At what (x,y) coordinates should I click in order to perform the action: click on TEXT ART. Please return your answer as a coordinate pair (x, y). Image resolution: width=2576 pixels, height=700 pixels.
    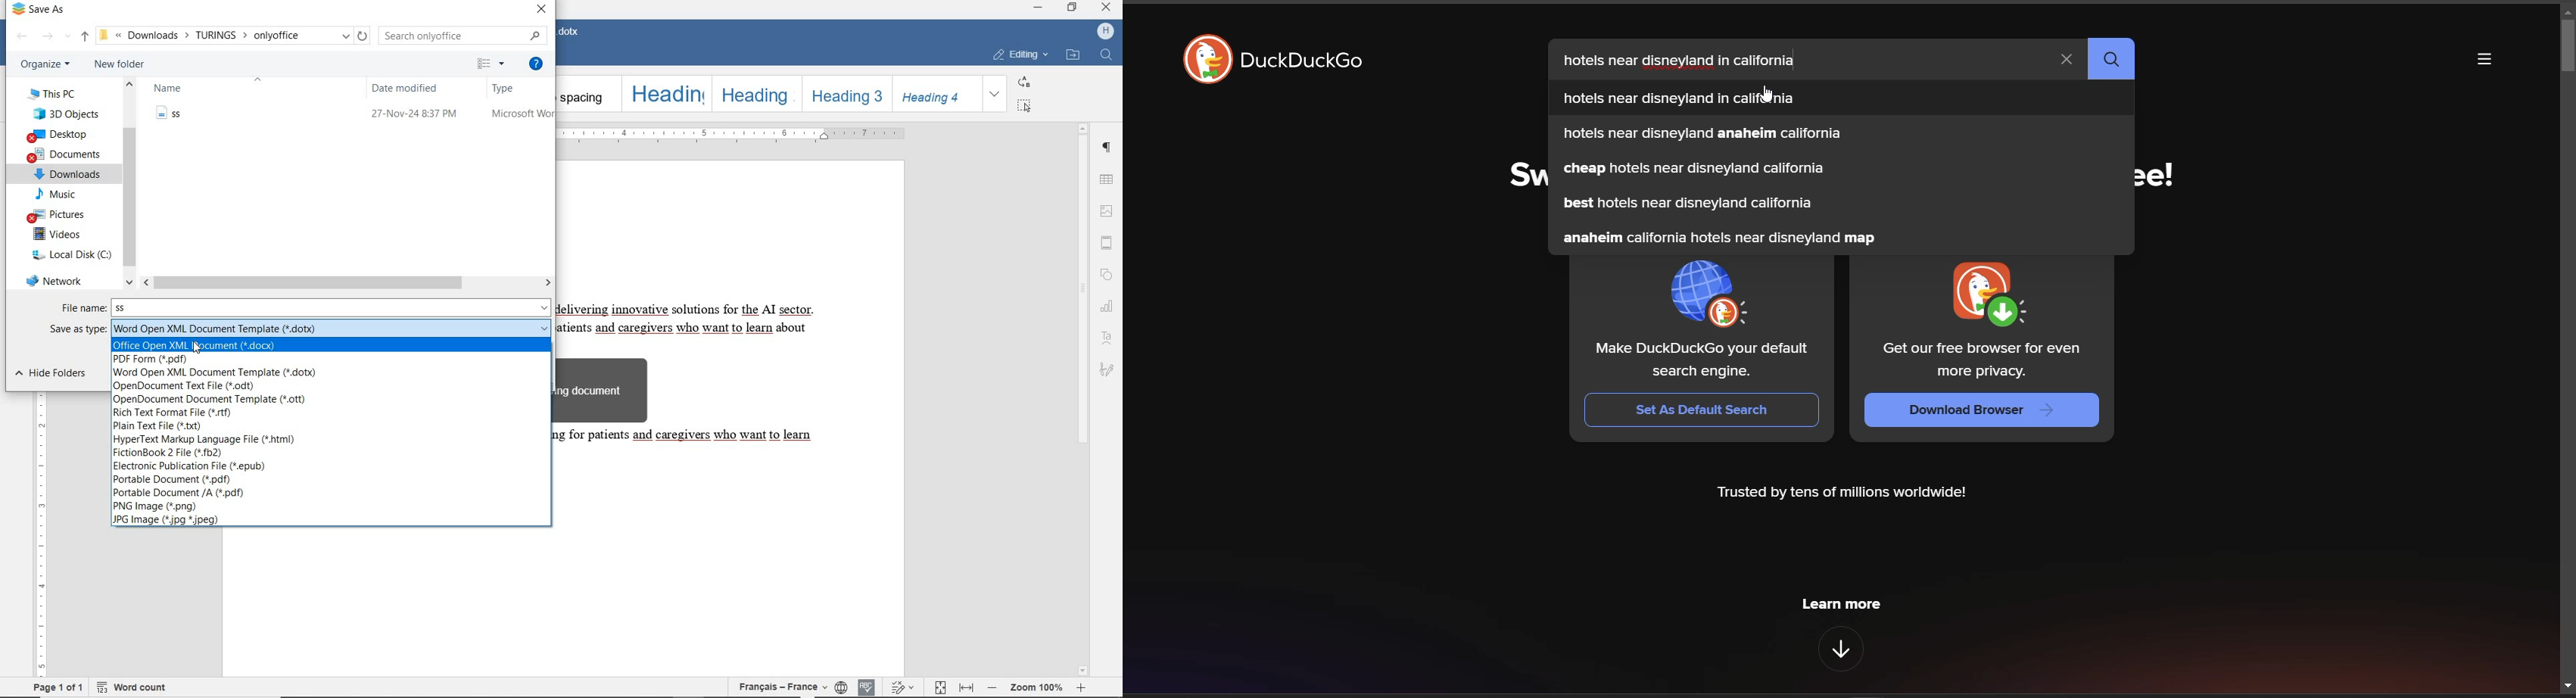
    Looking at the image, I should click on (1108, 336).